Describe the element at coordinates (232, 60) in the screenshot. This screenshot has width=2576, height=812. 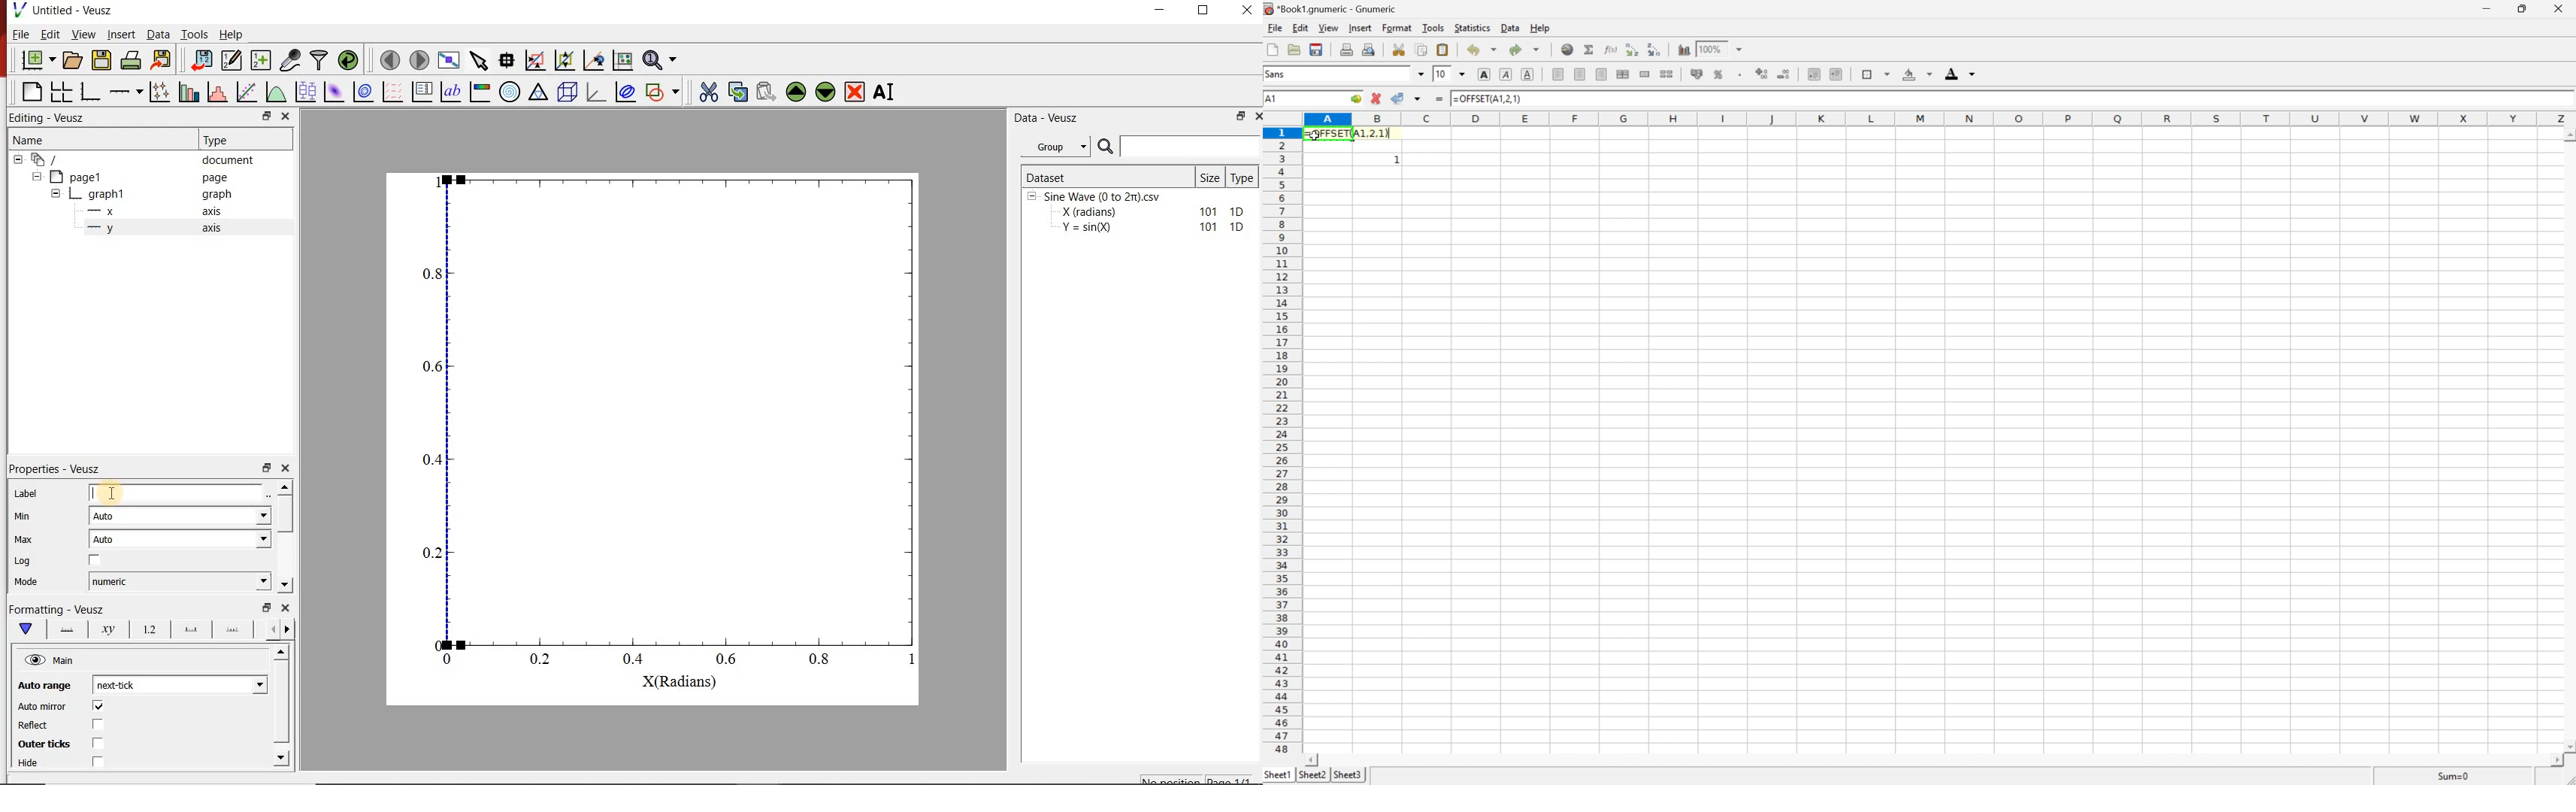
I see `edit and enter new datasets` at that location.